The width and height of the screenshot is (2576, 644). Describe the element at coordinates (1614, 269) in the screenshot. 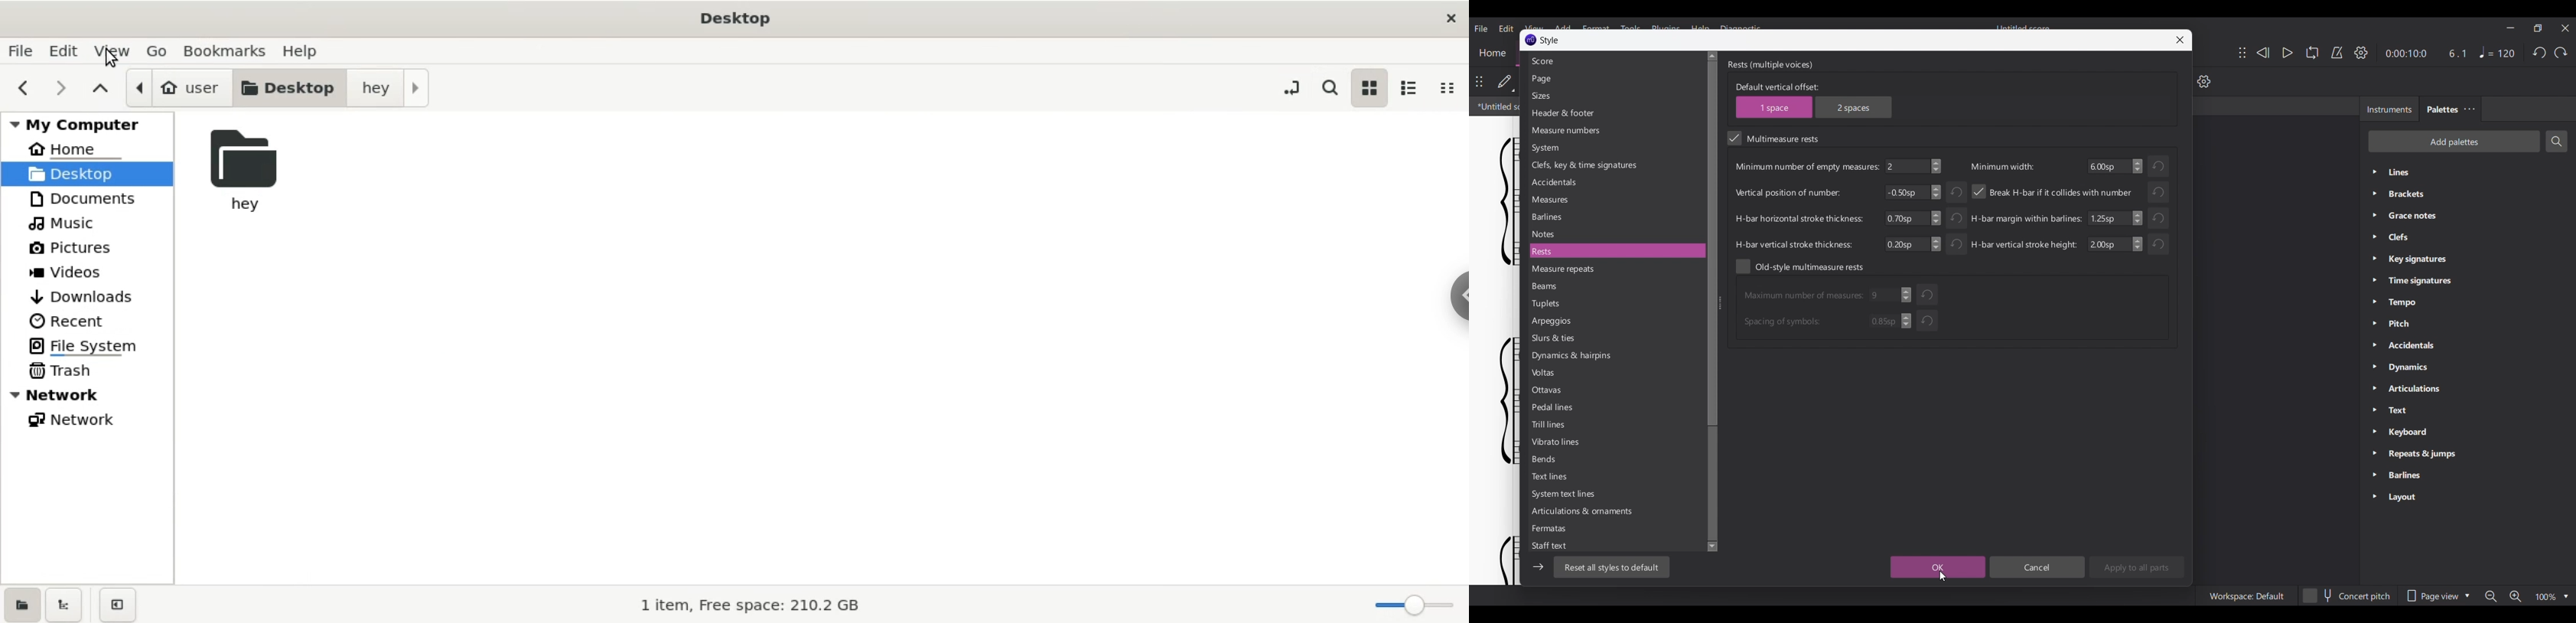

I see `Measure repeats` at that location.